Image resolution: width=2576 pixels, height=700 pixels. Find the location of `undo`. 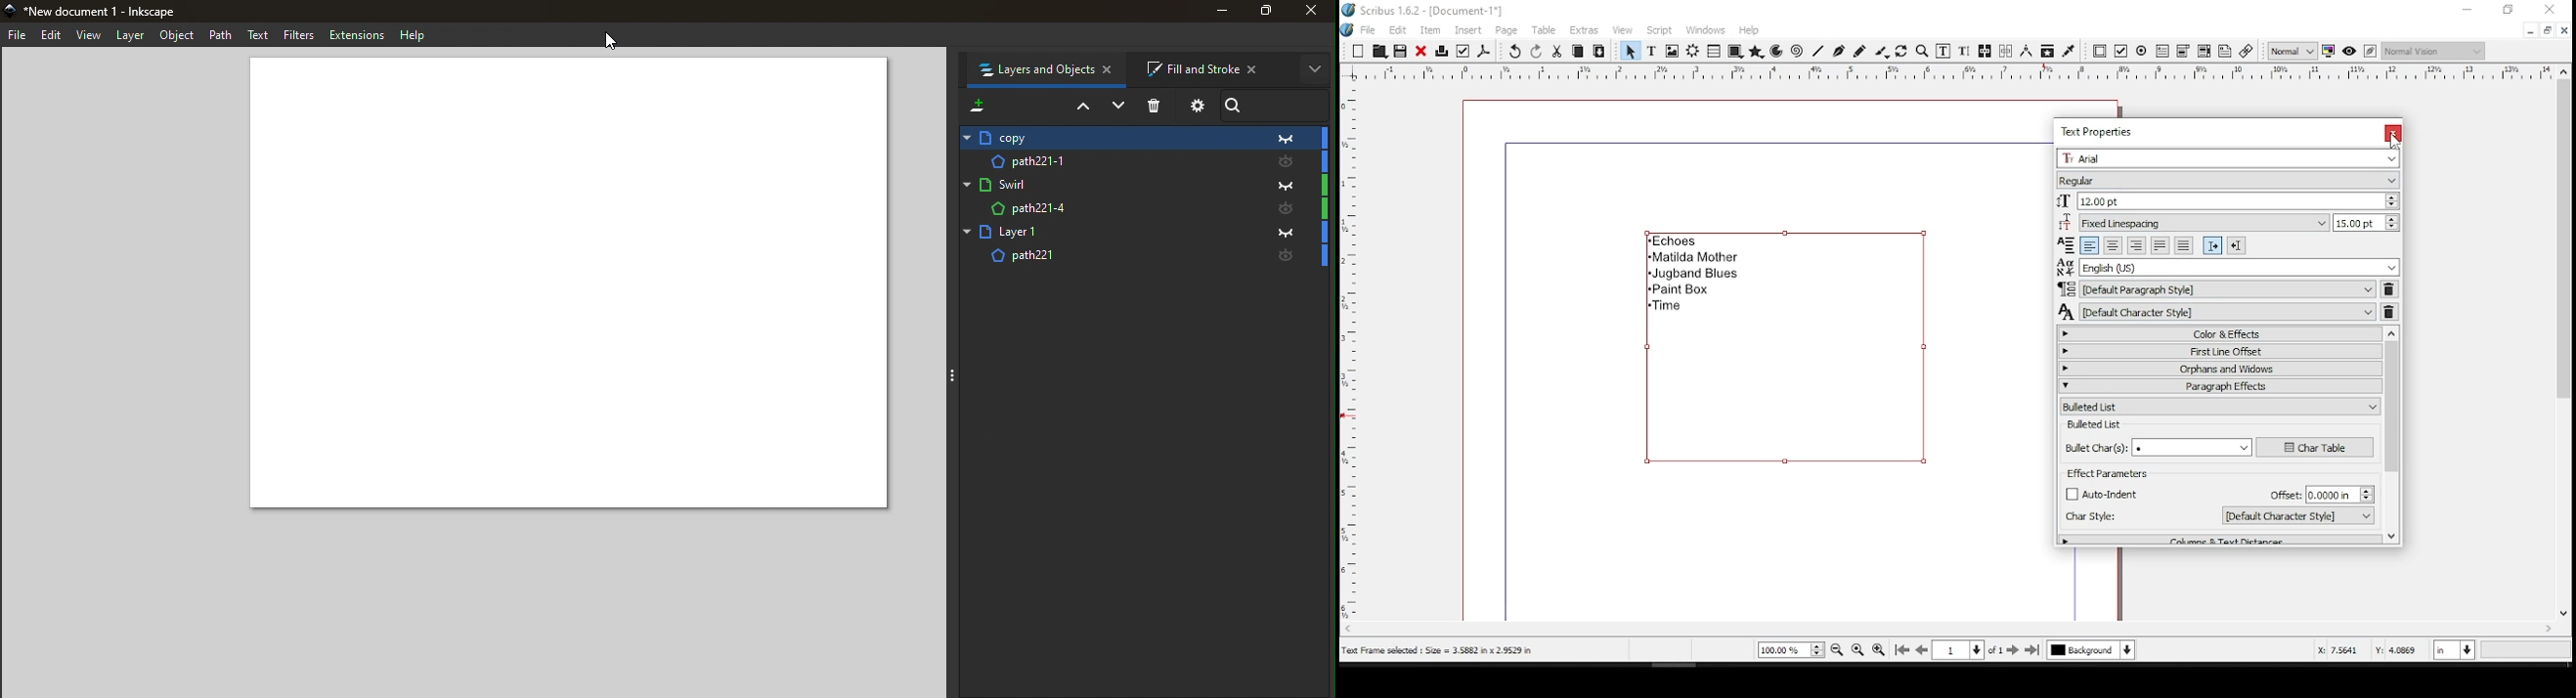

undo is located at coordinates (1516, 51).